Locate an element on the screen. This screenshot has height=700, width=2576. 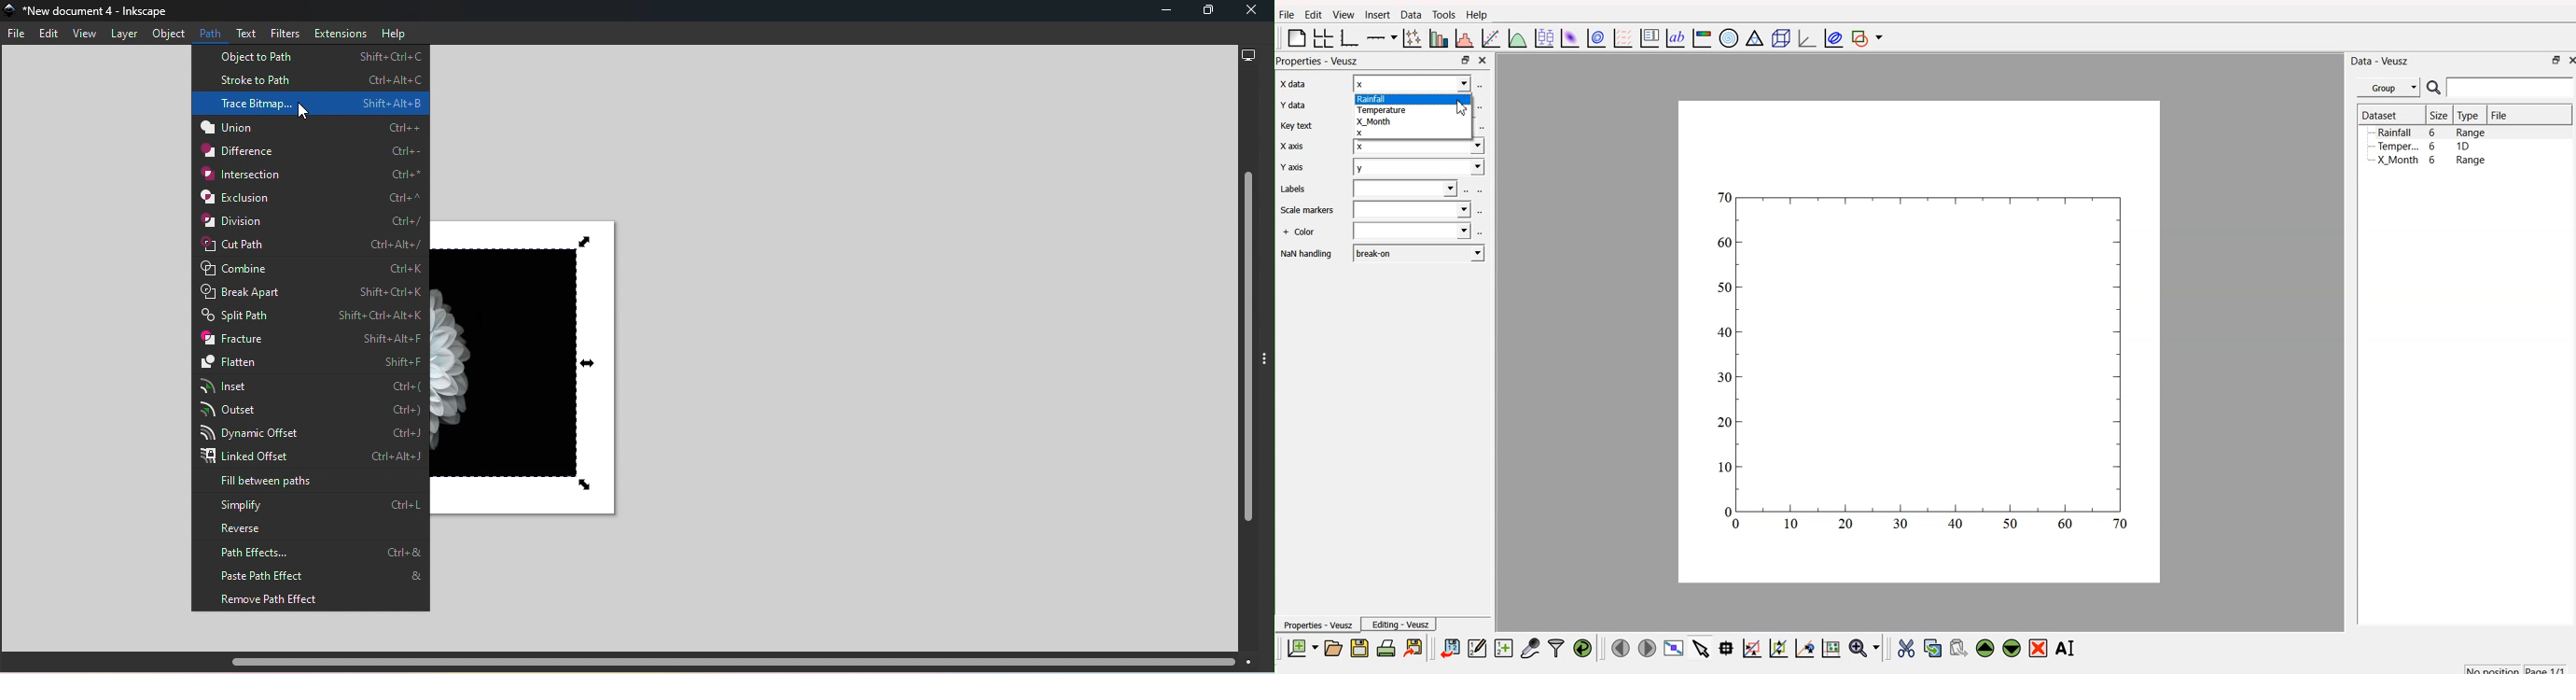
cursor is located at coordinates (1461, 106).